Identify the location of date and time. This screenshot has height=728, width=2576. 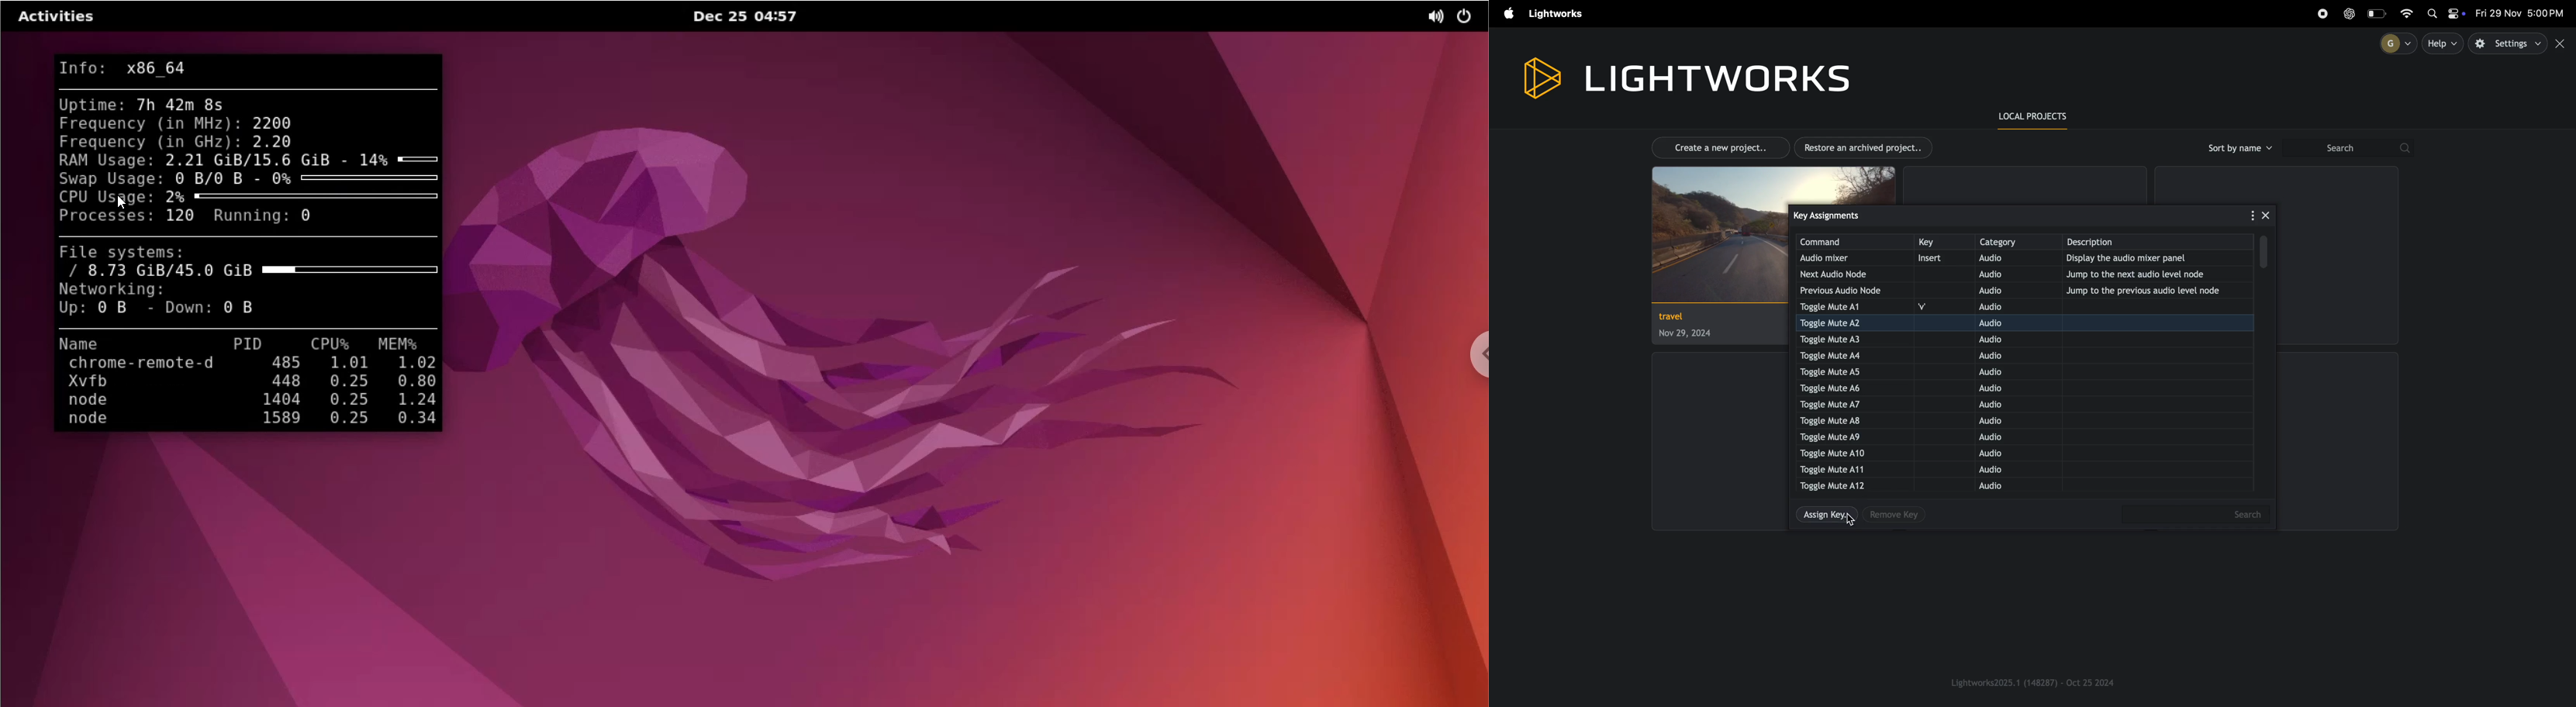
(2522, 14).